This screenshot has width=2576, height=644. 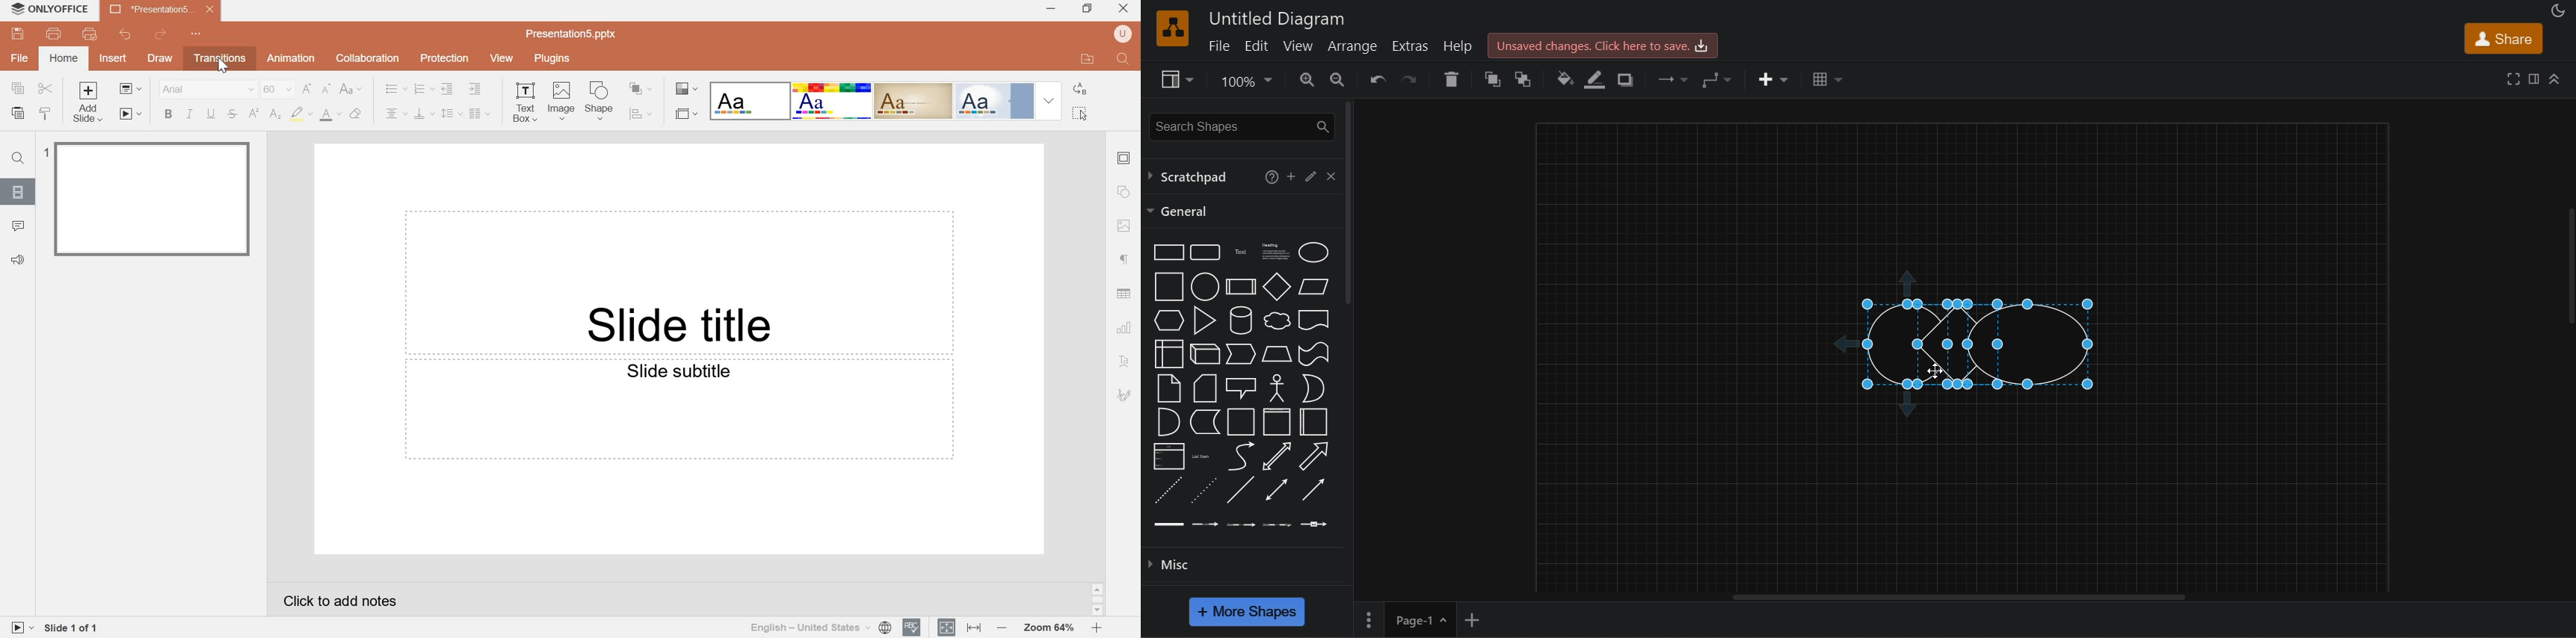 I want to click on fullscreen, so click(x=2514, y=78).